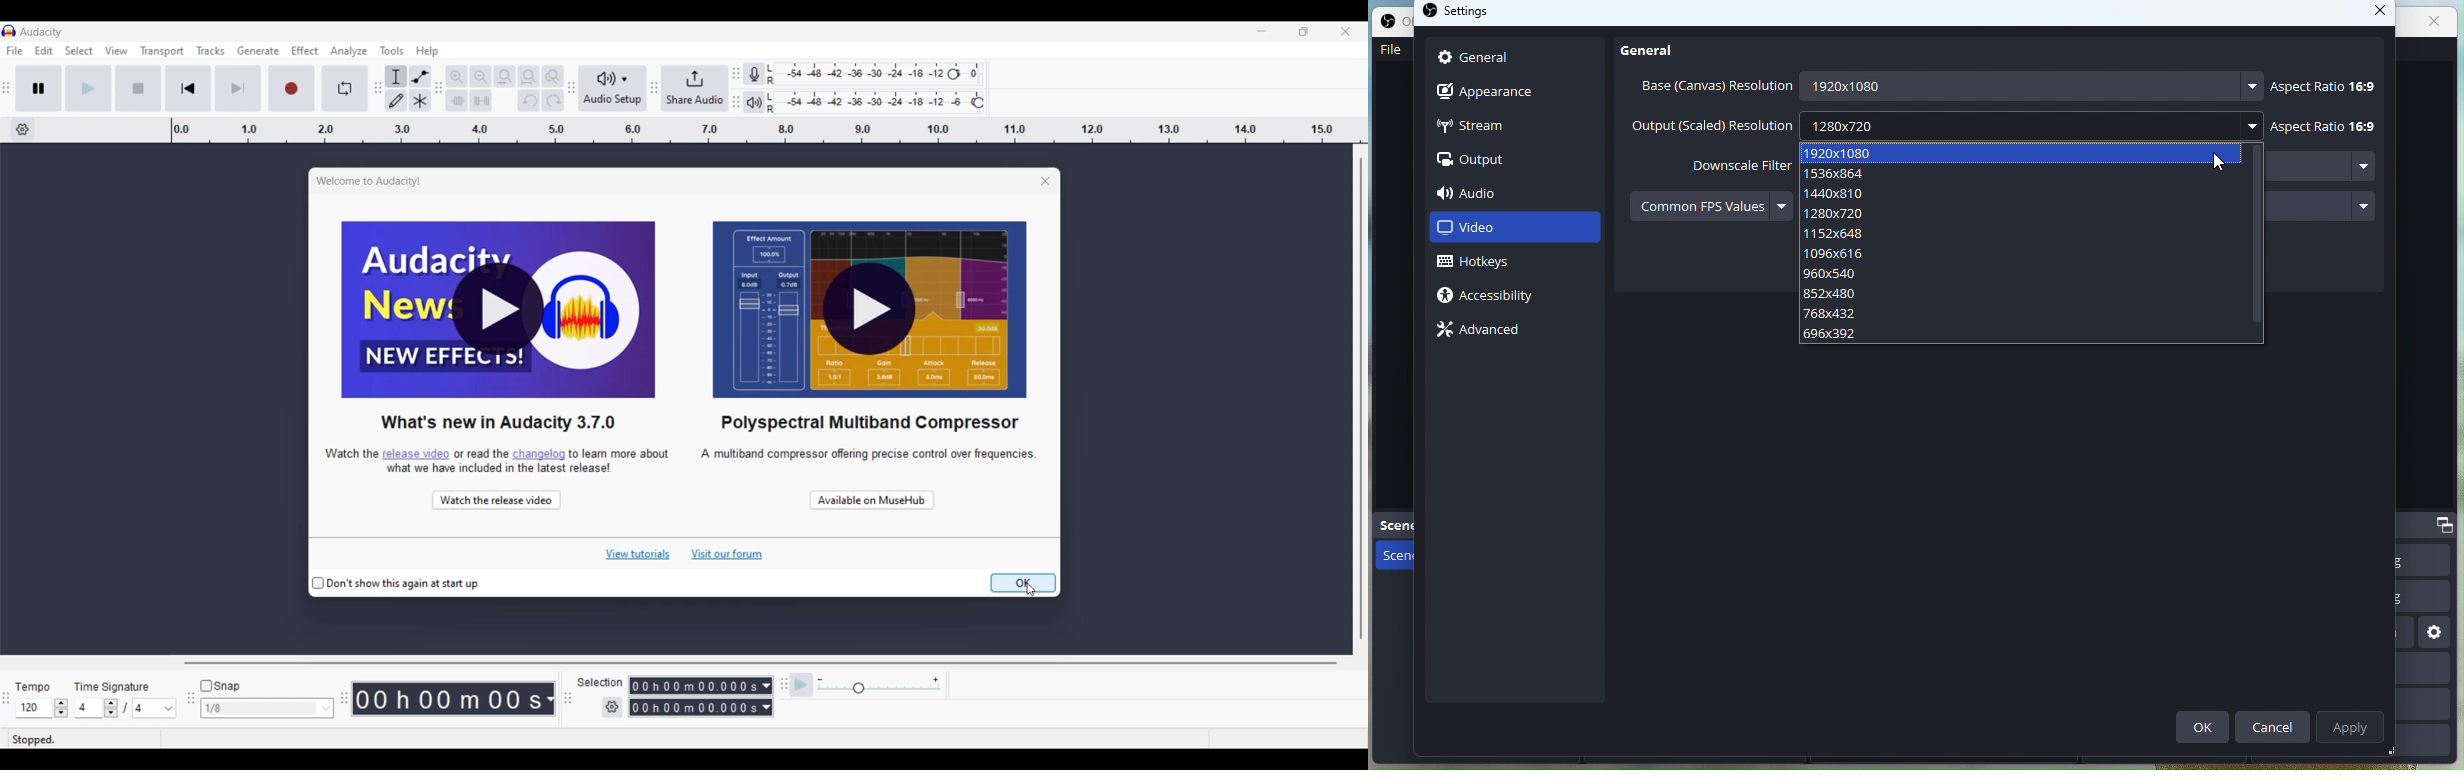  What do you see at coordinates (34, 709) in the screenshot?
I see `120` at bounding box center [34, 709].